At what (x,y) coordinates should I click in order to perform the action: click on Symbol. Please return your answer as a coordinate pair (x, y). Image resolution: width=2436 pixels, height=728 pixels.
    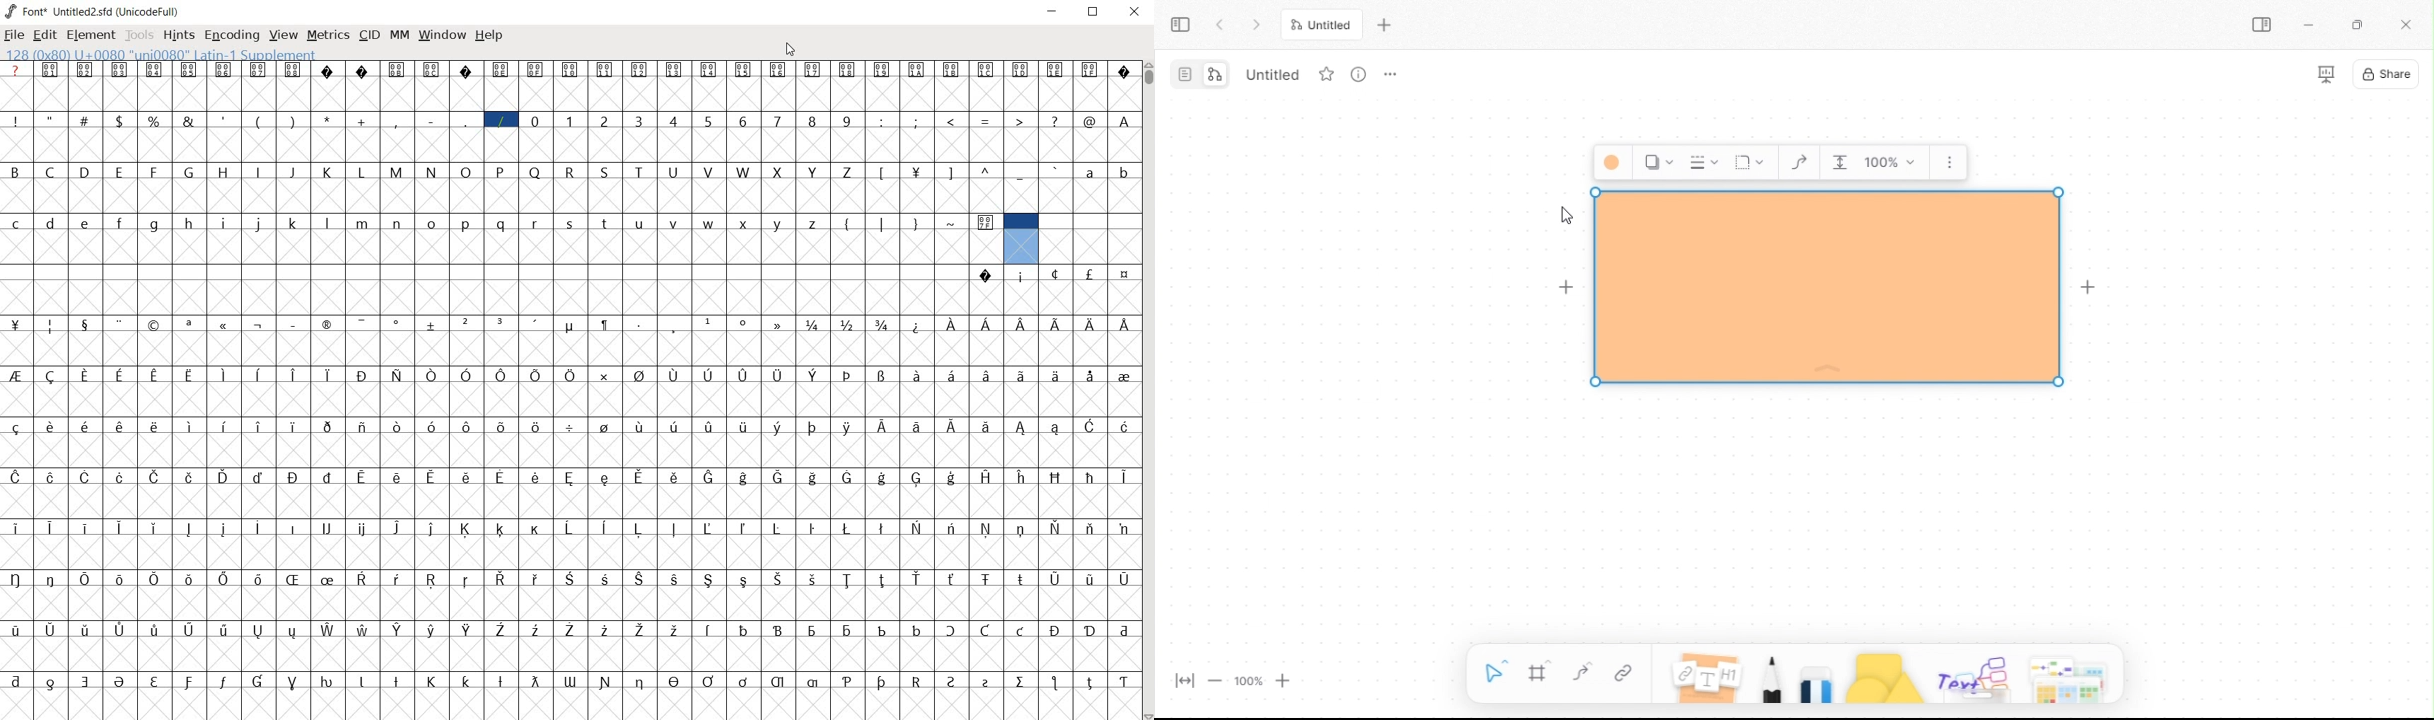
    Looking at the image, I should click on (988, 277).